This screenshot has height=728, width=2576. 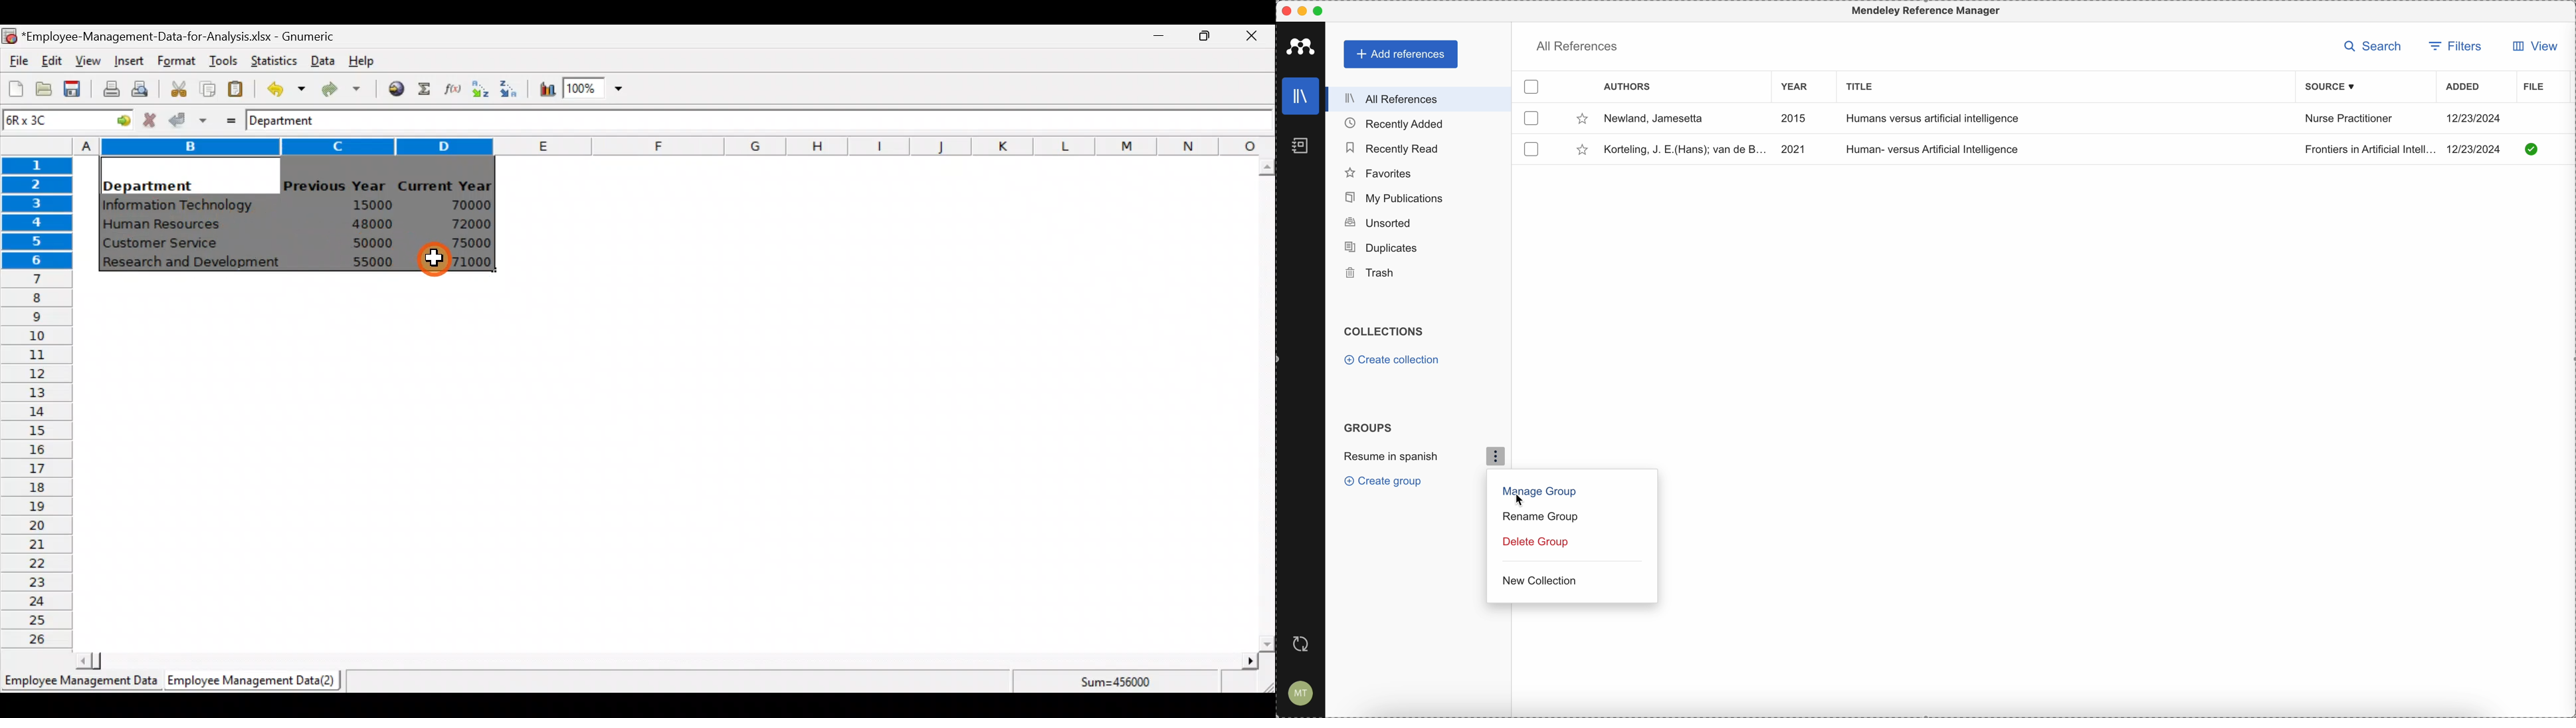 What do you see at coordinates (1385, 332) in the screenshot?
I see `collections` at bounding box center [1385, 332].